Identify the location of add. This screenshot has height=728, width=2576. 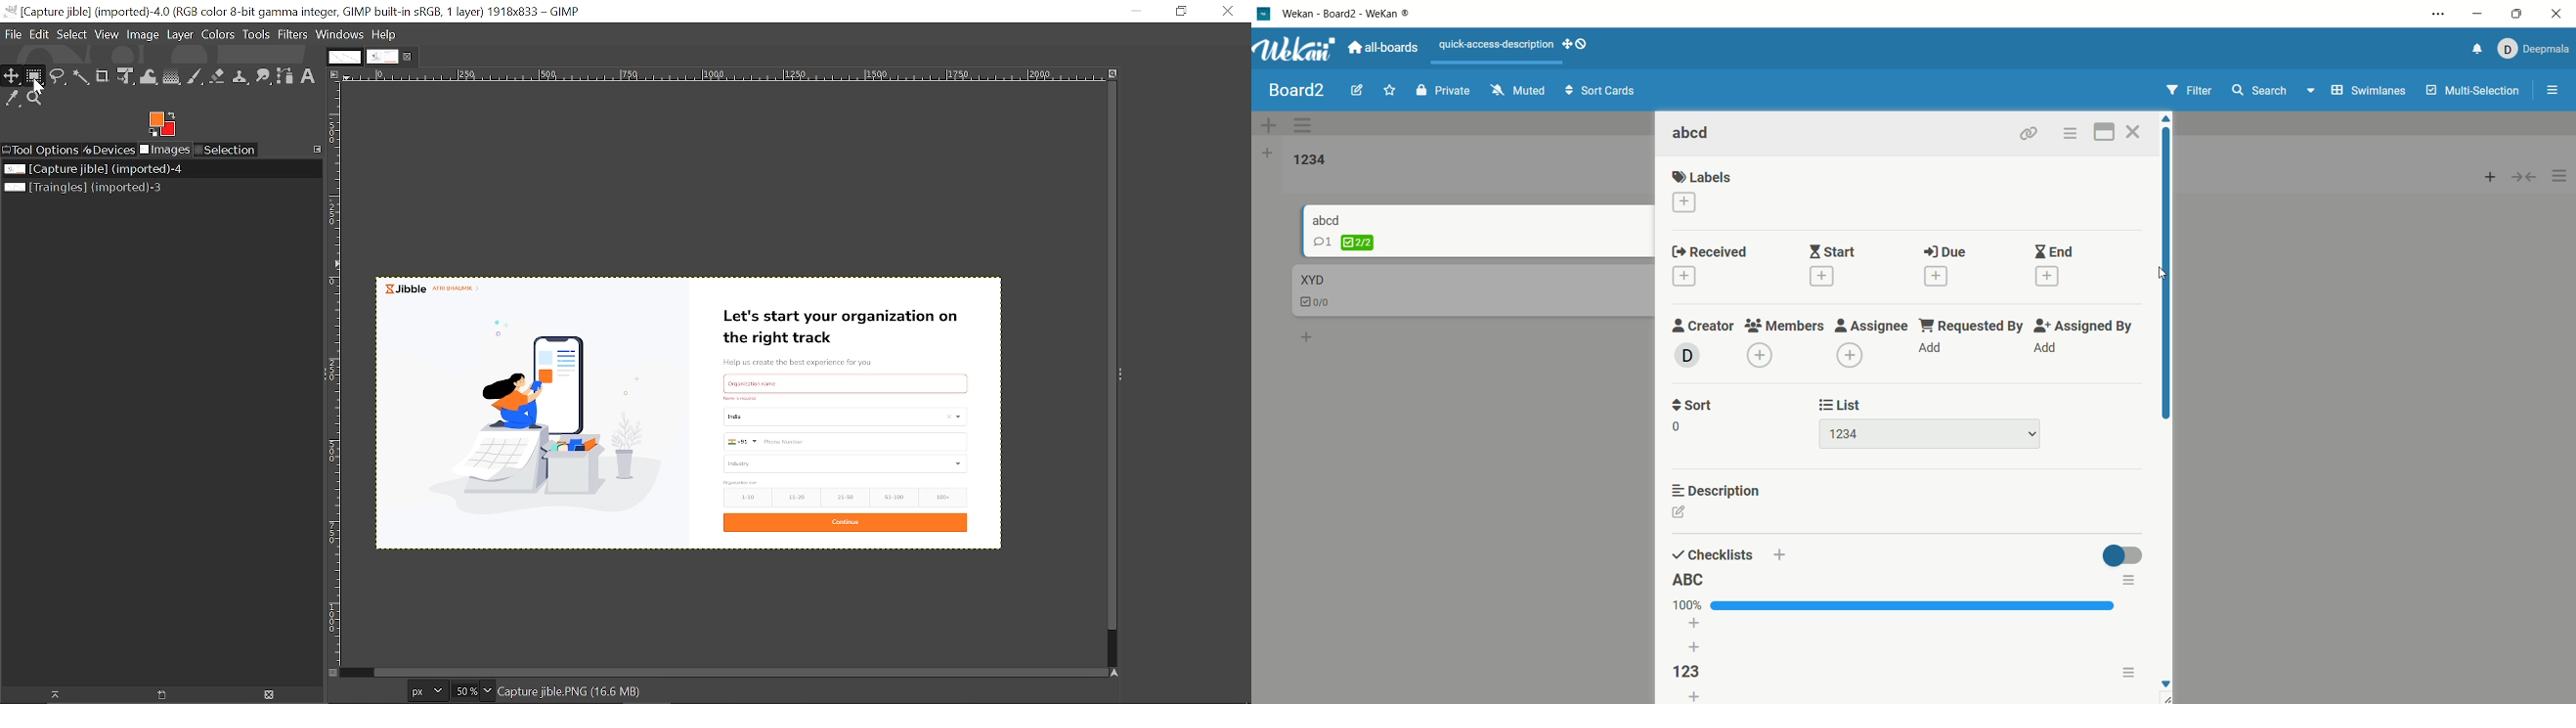
(2046, 347).